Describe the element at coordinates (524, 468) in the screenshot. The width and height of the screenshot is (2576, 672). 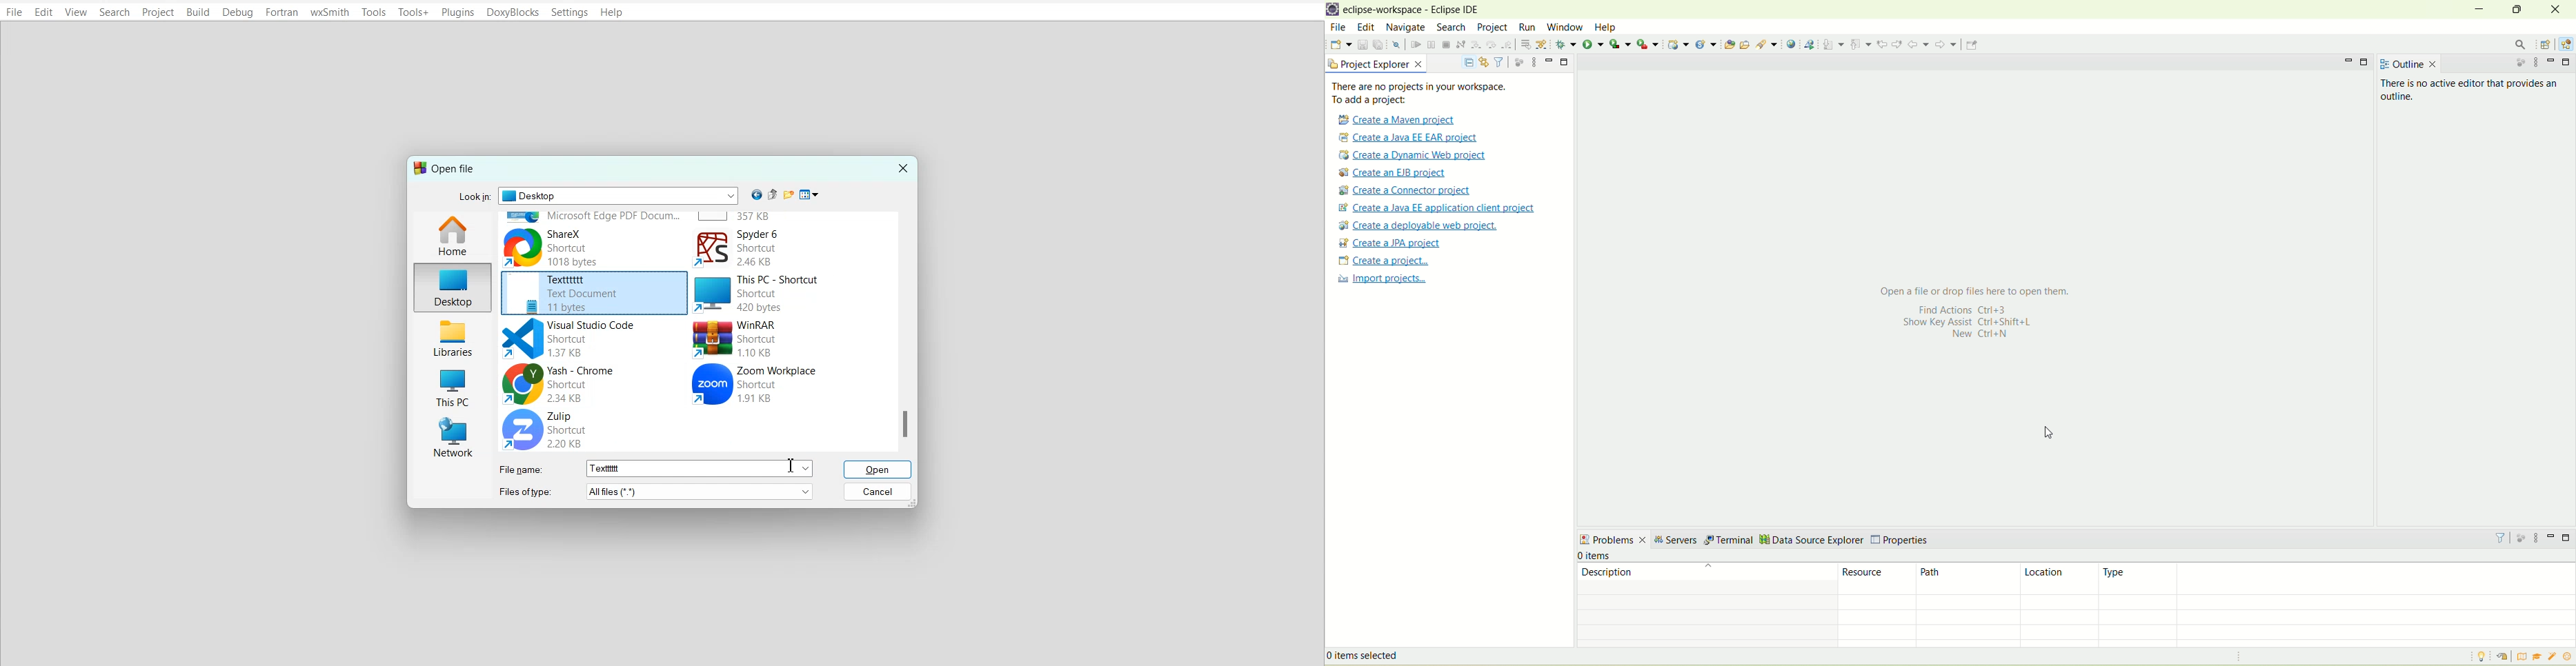
I see `File name` at that location.